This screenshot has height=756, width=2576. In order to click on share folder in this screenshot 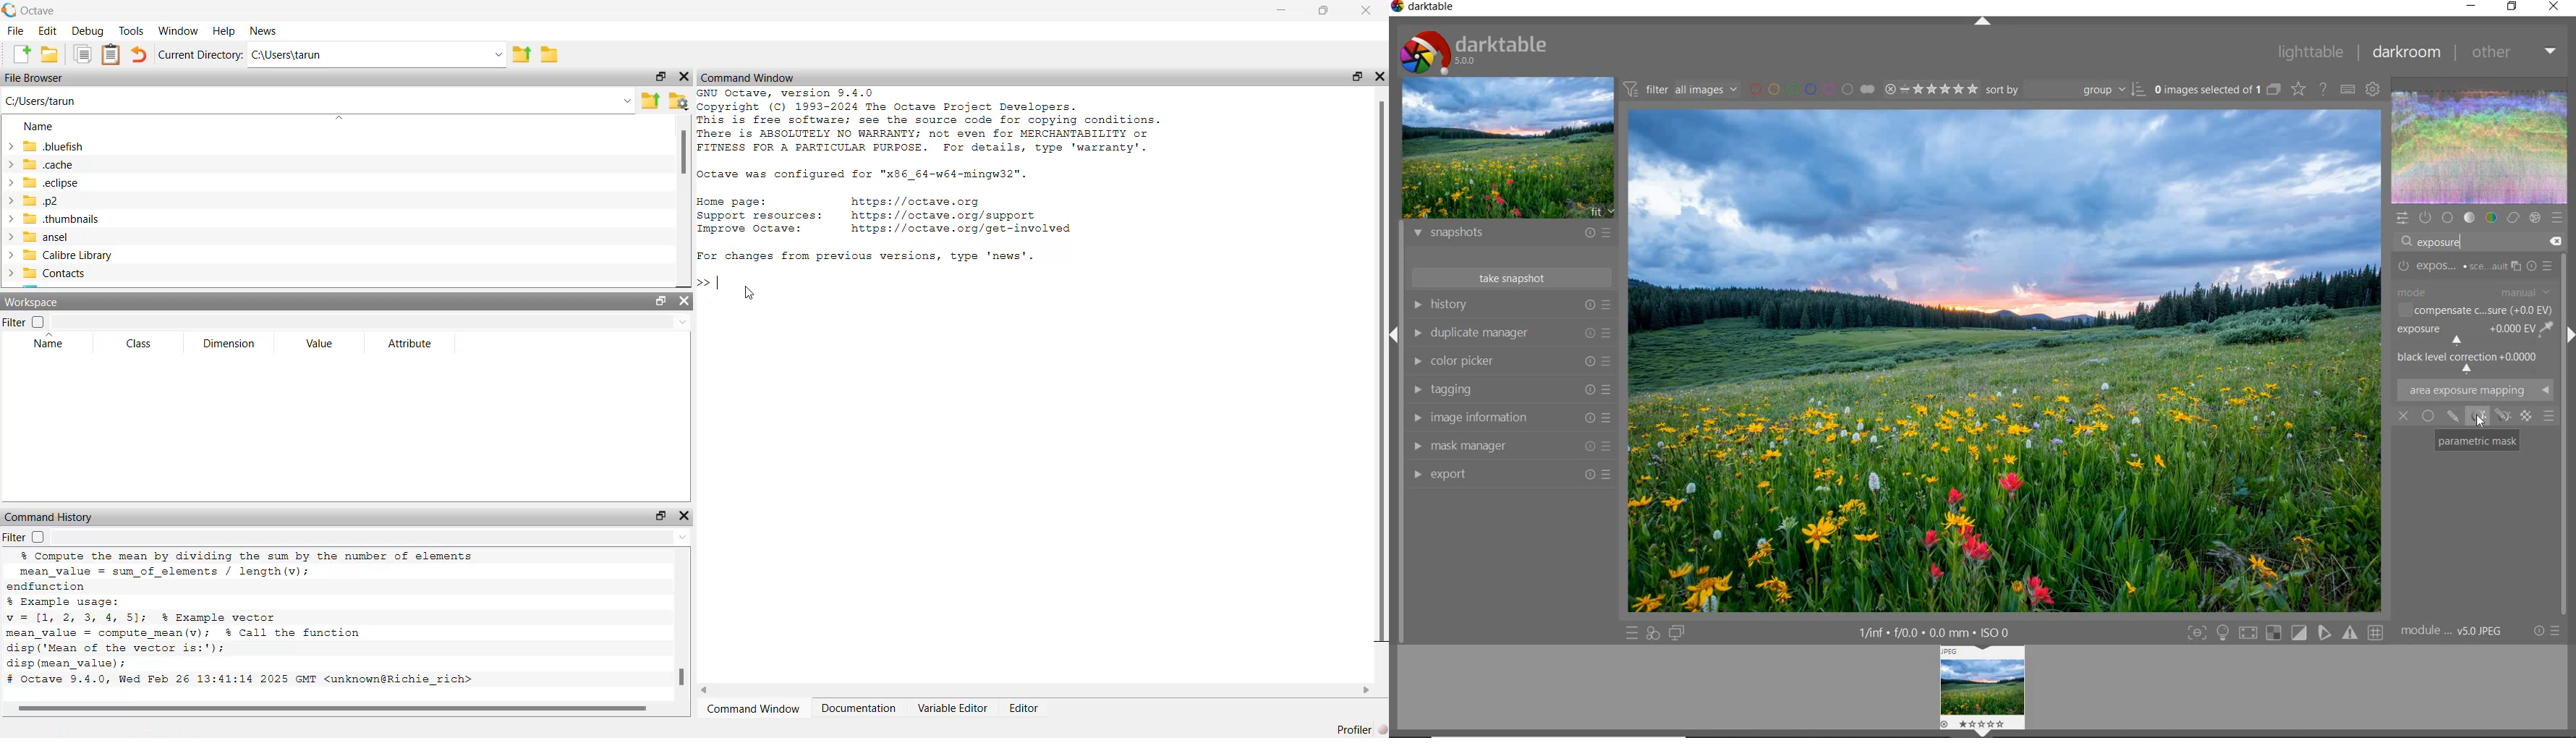, I will do `click(650, 101)`.